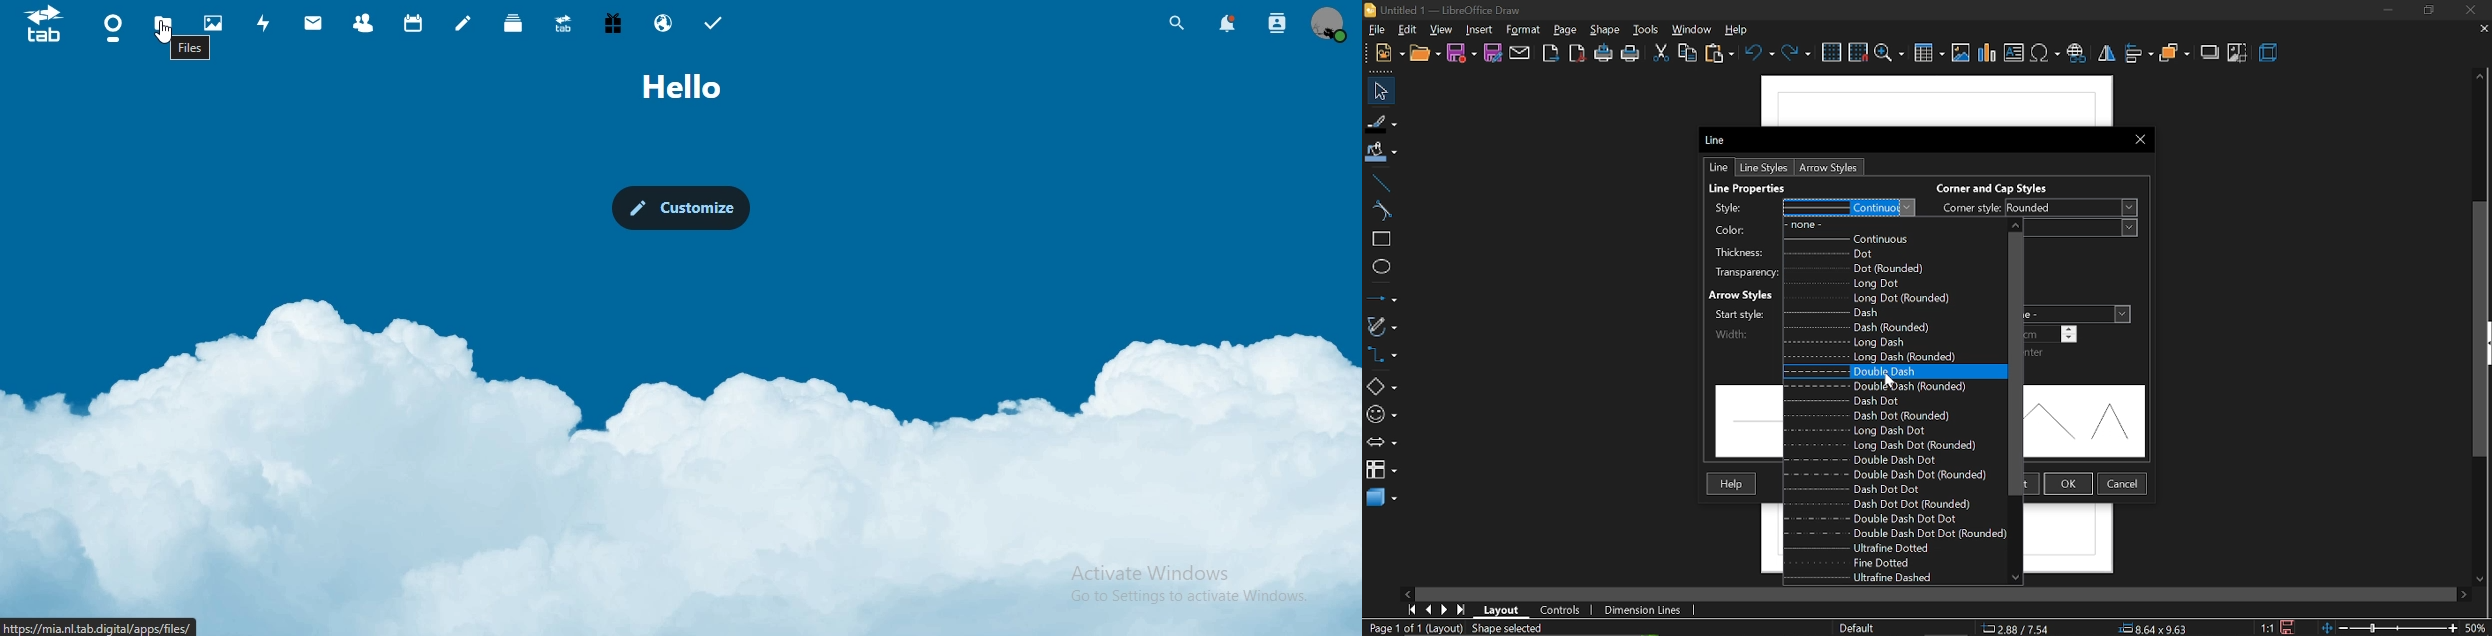 Image resolution: width=2492 pixels, height=644 pixels. I want to click on  symbol shapes, so click(1383, 416).